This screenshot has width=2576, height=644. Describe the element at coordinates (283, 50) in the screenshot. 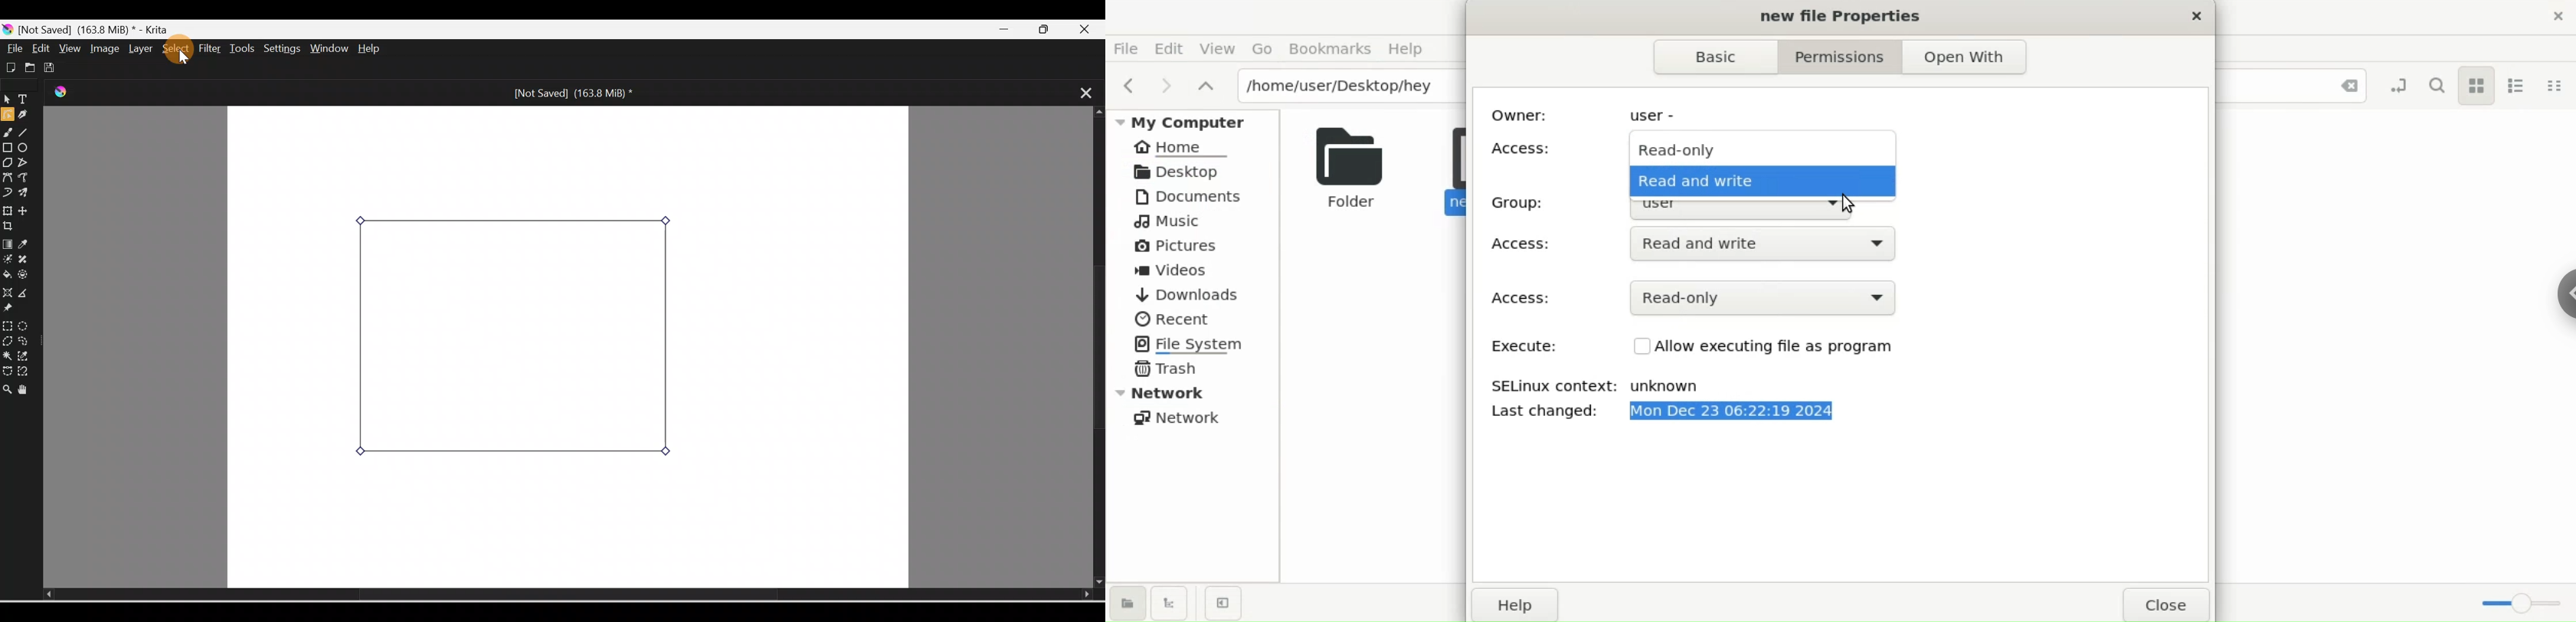

I see `Settings` at that location.